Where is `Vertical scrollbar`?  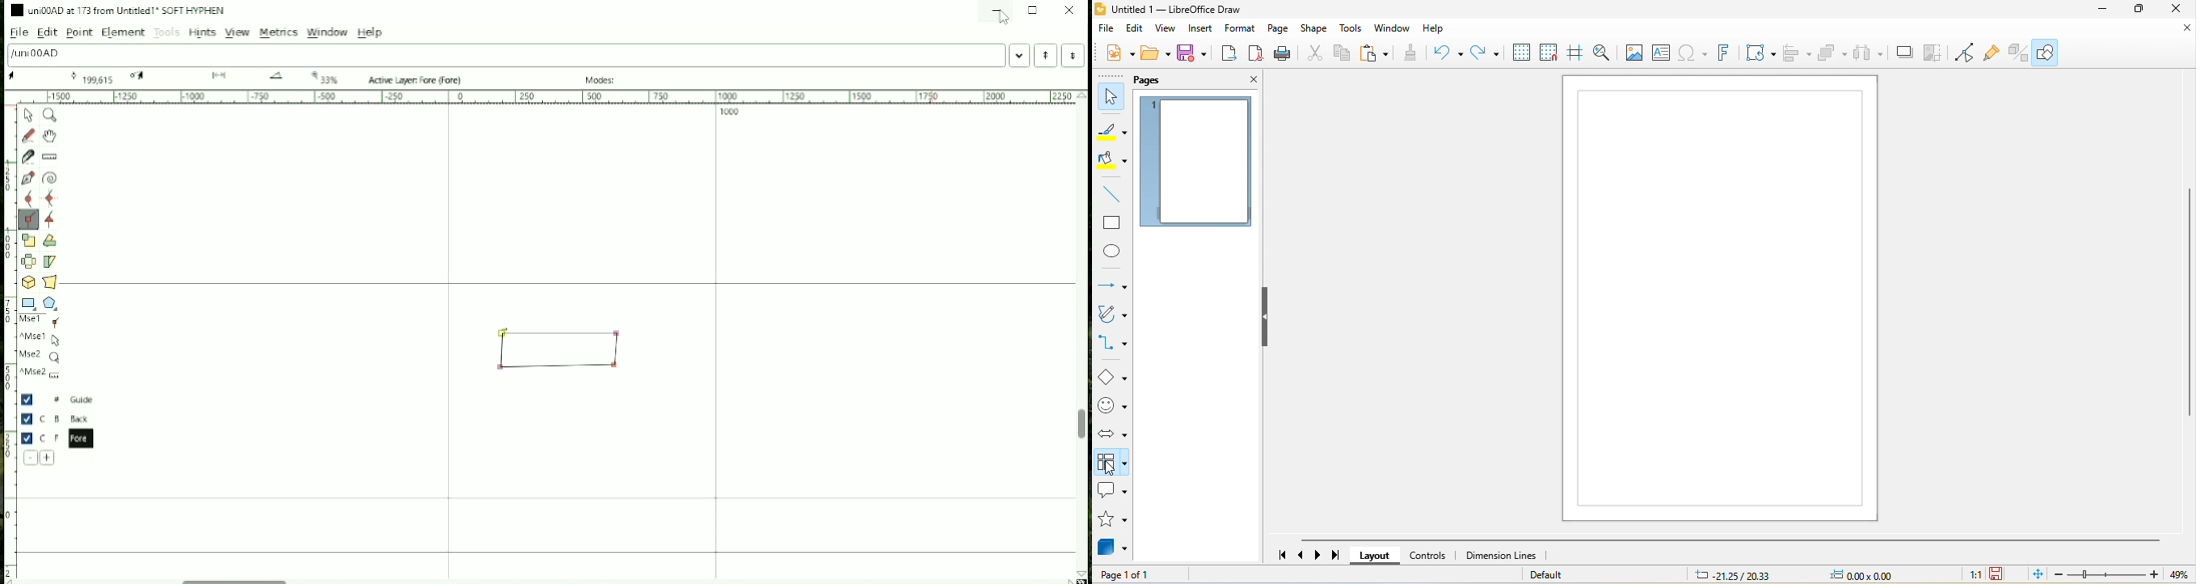 Vertical scrollbar is located at coordinates (1081, 426).